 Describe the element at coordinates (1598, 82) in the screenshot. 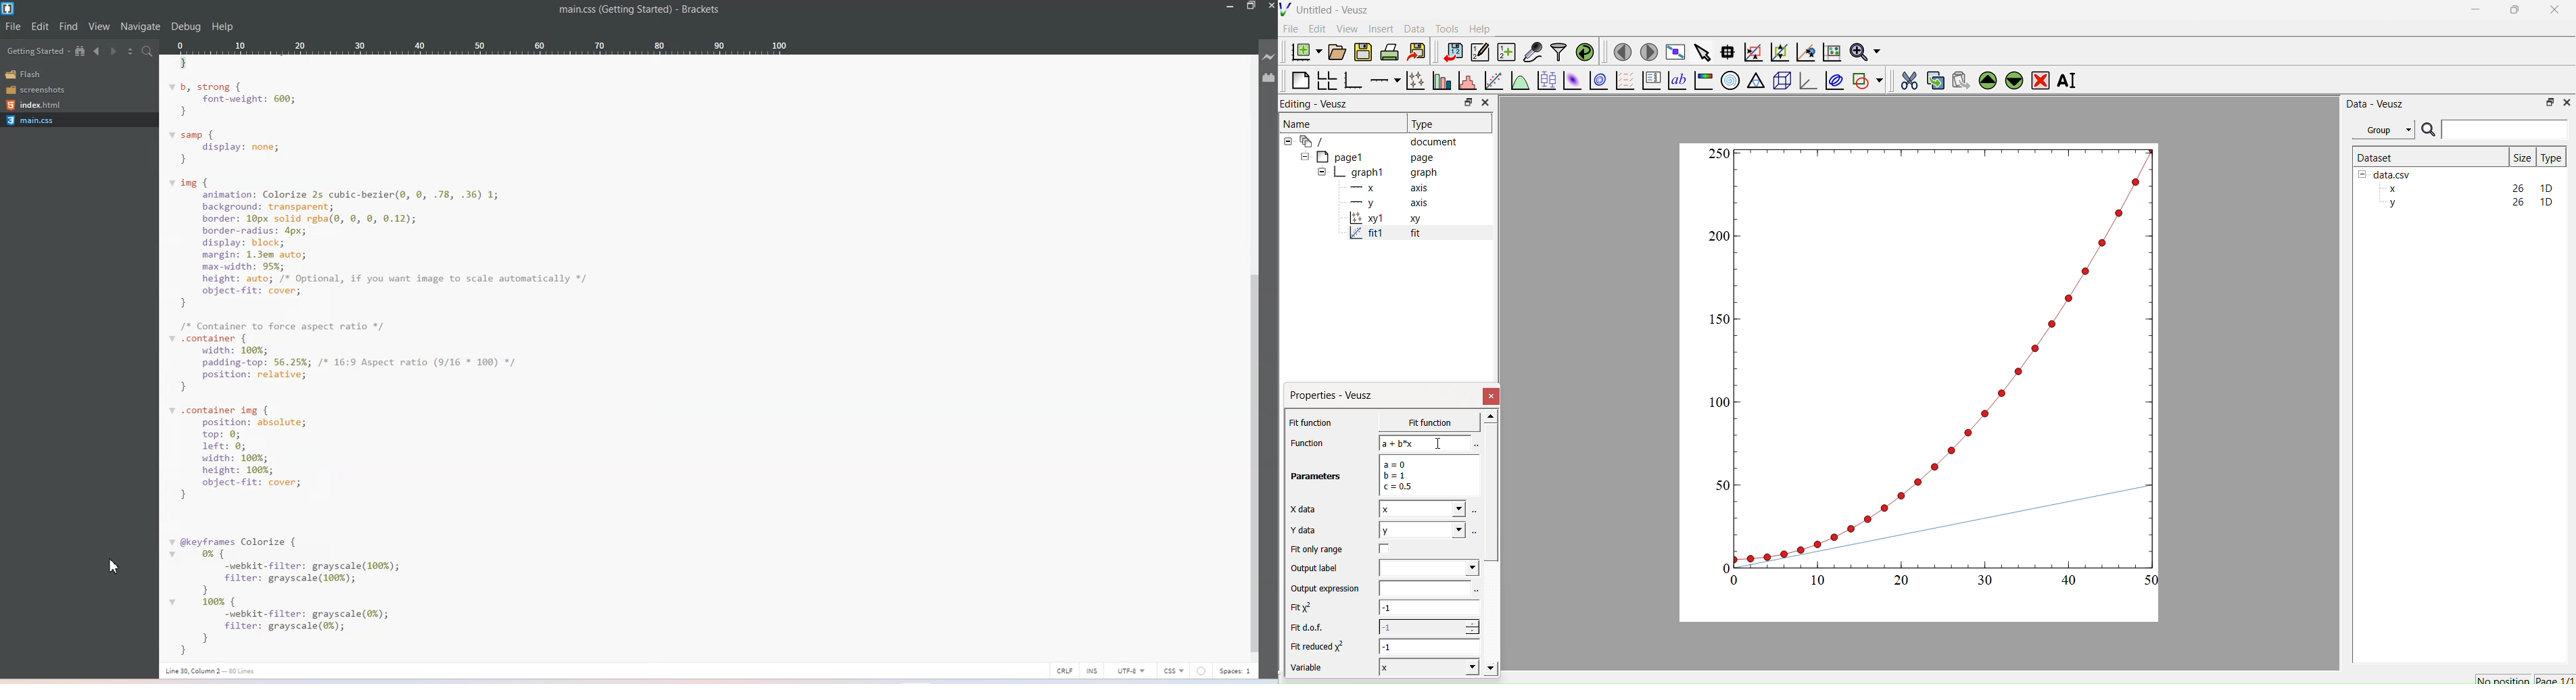

I see `Plot a 2d dataset as contours` at that location.